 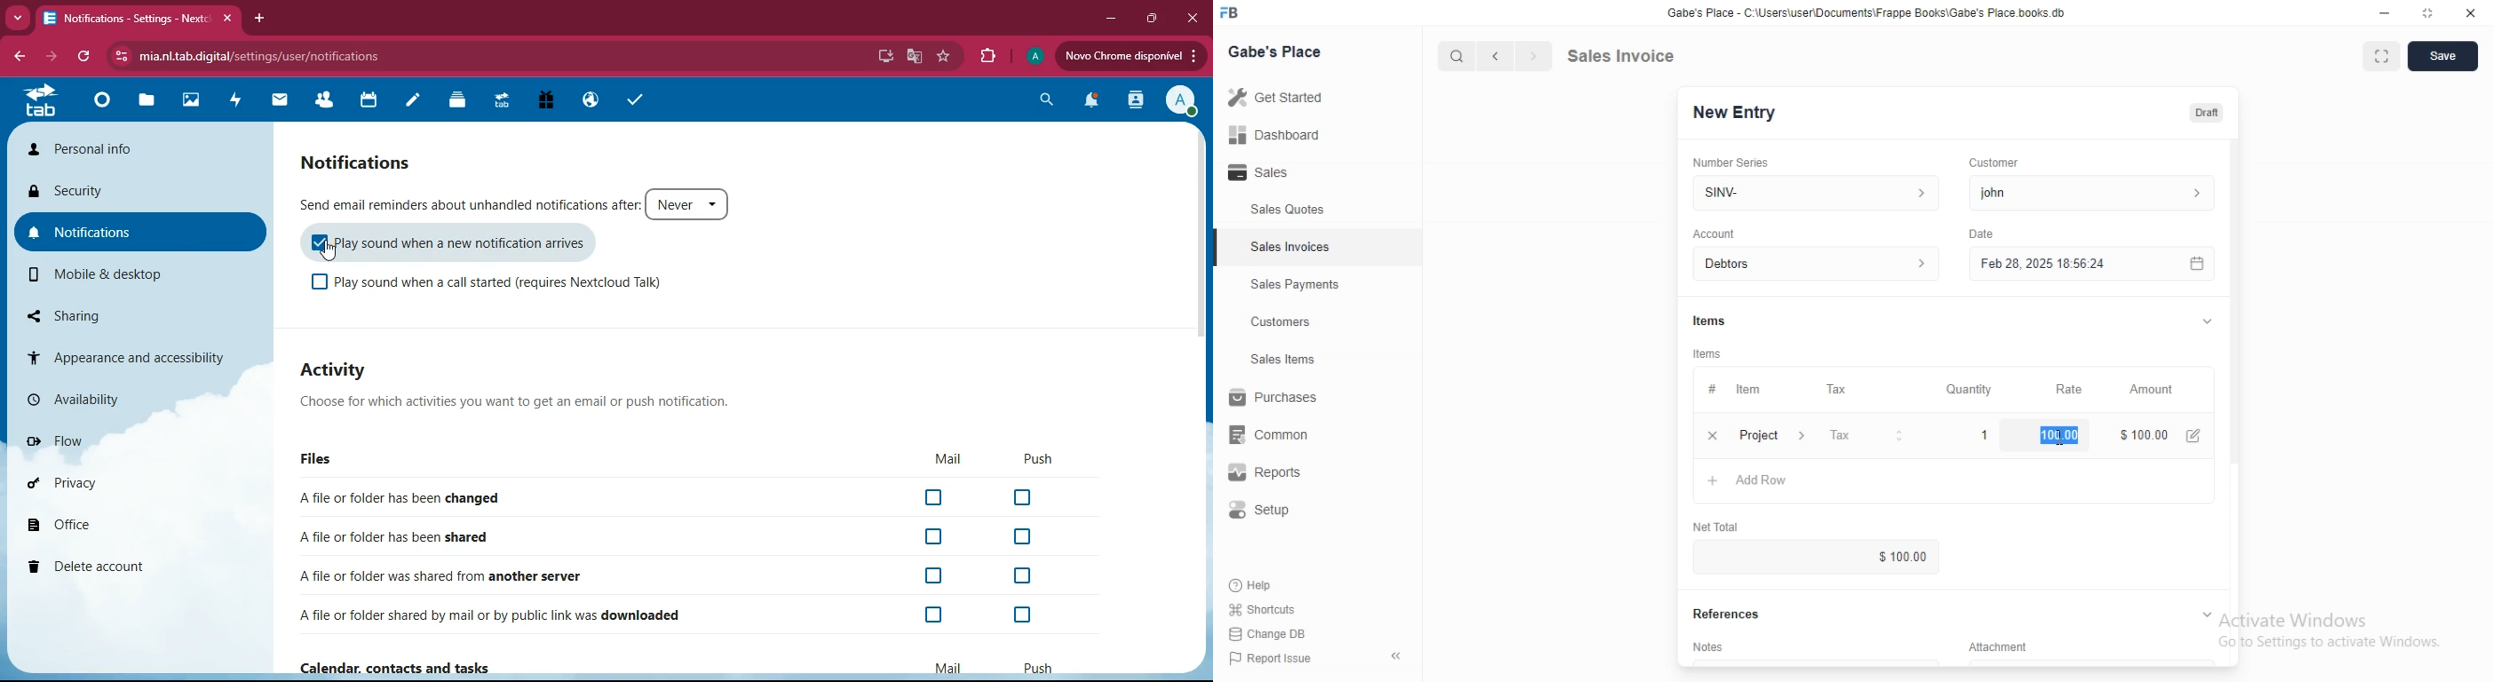 I want to click on send email, so click(x=469, y=202).